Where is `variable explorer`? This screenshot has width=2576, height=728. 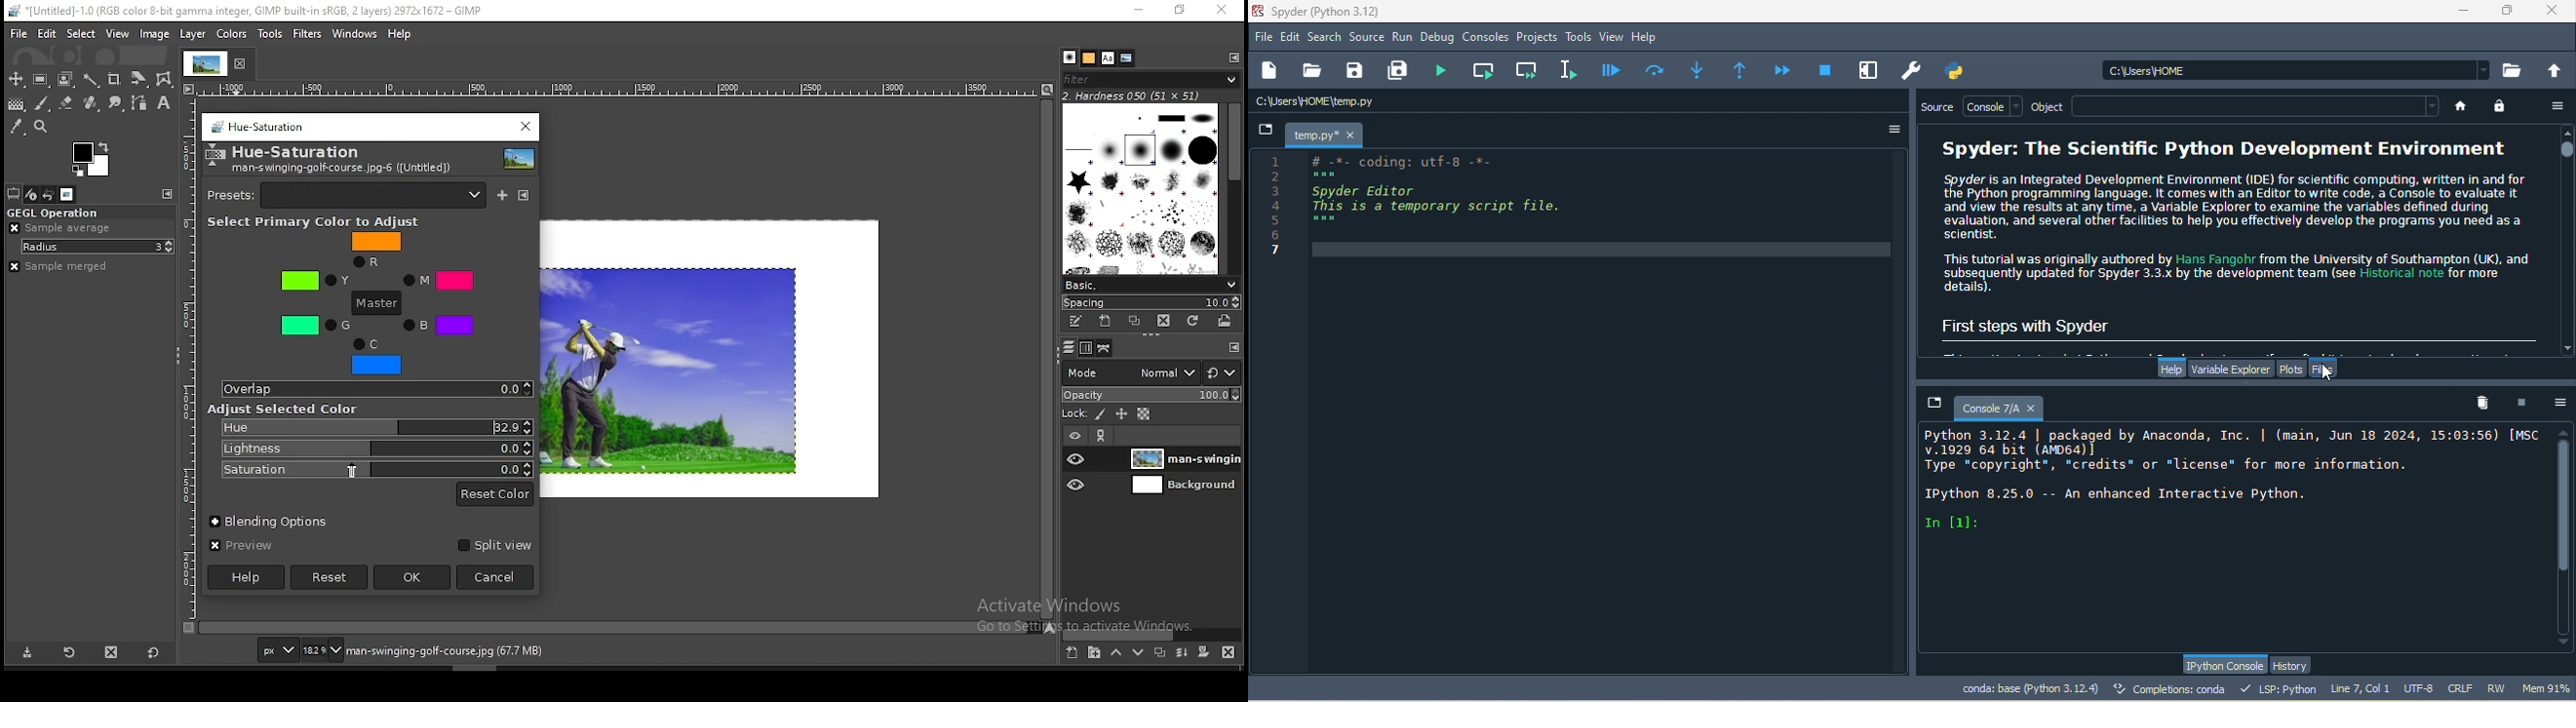 variable explorer is located at coordinates (2230, 368).